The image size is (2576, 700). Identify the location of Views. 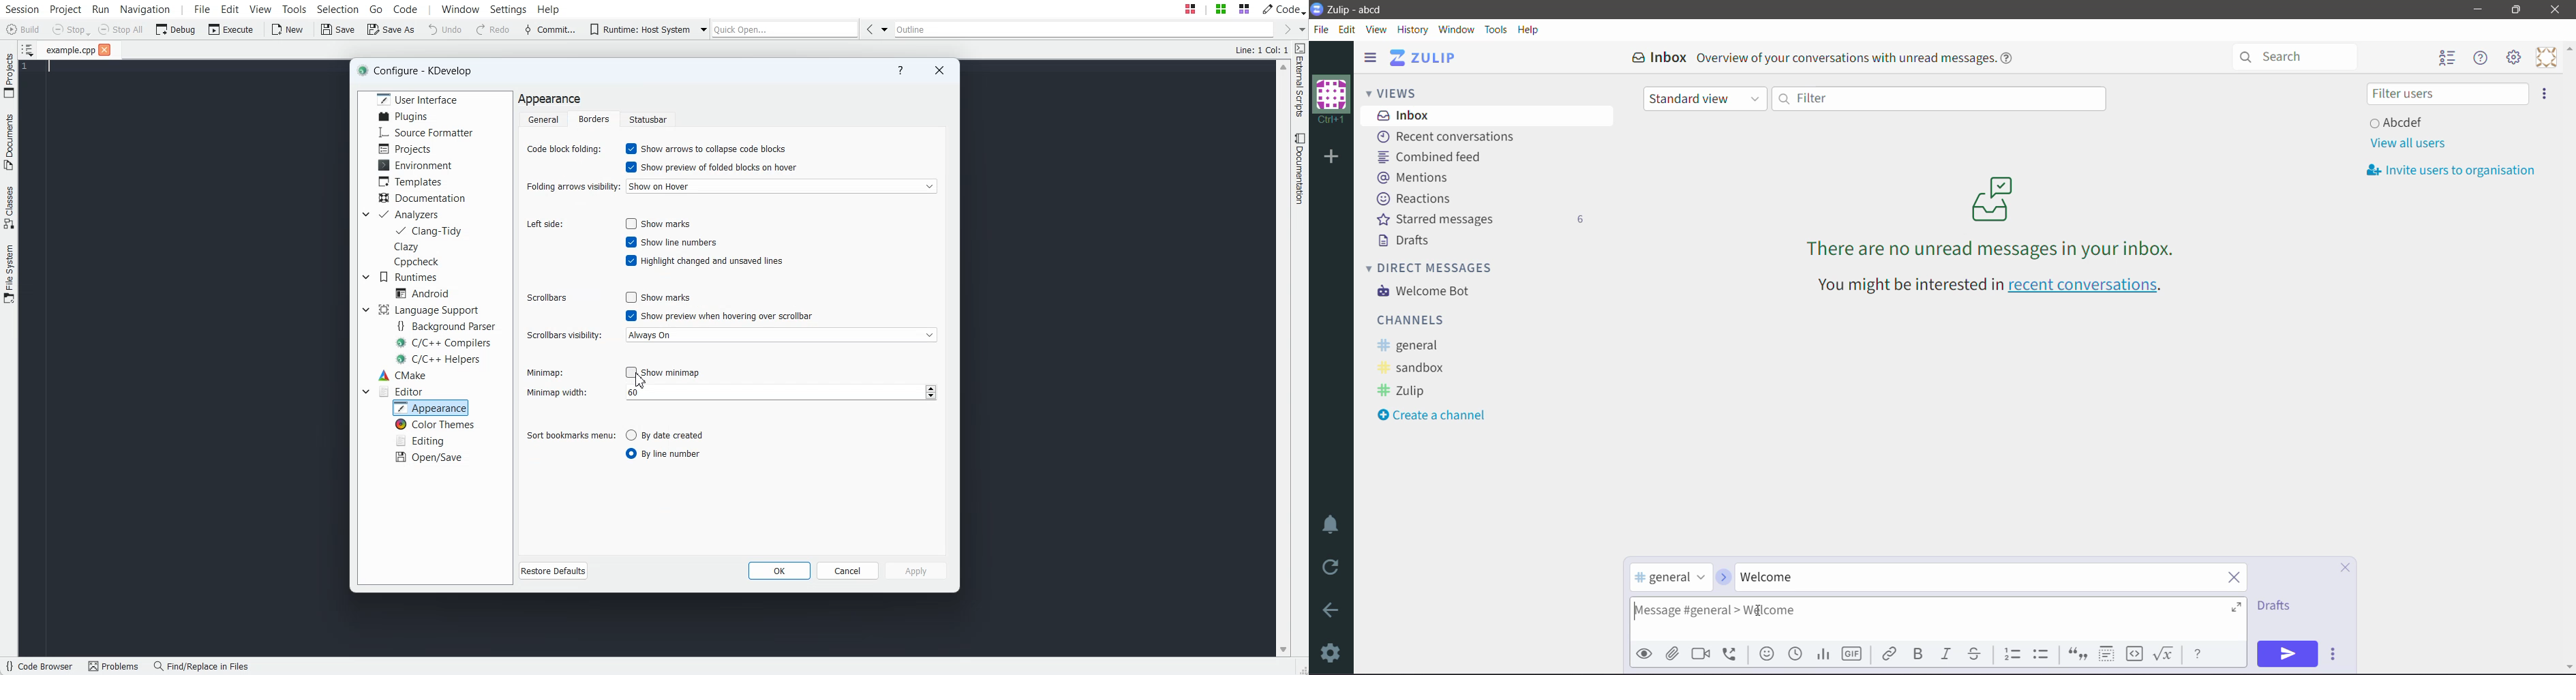
(1401, 92).